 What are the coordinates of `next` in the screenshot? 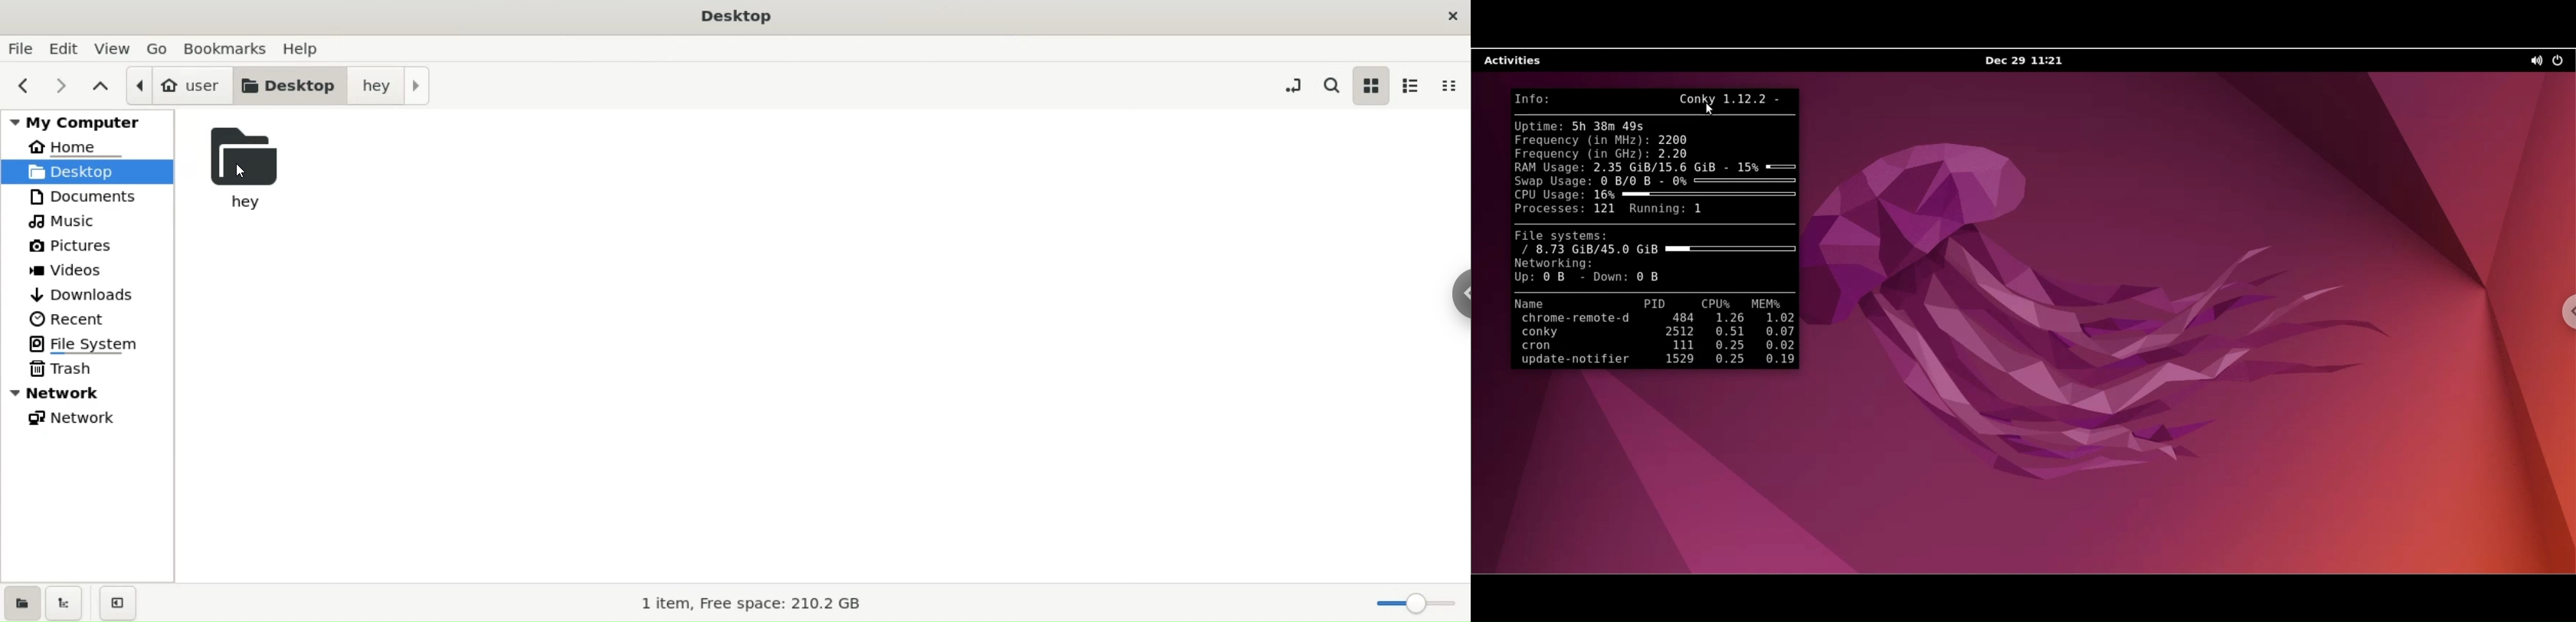 It's located at (65, 87).